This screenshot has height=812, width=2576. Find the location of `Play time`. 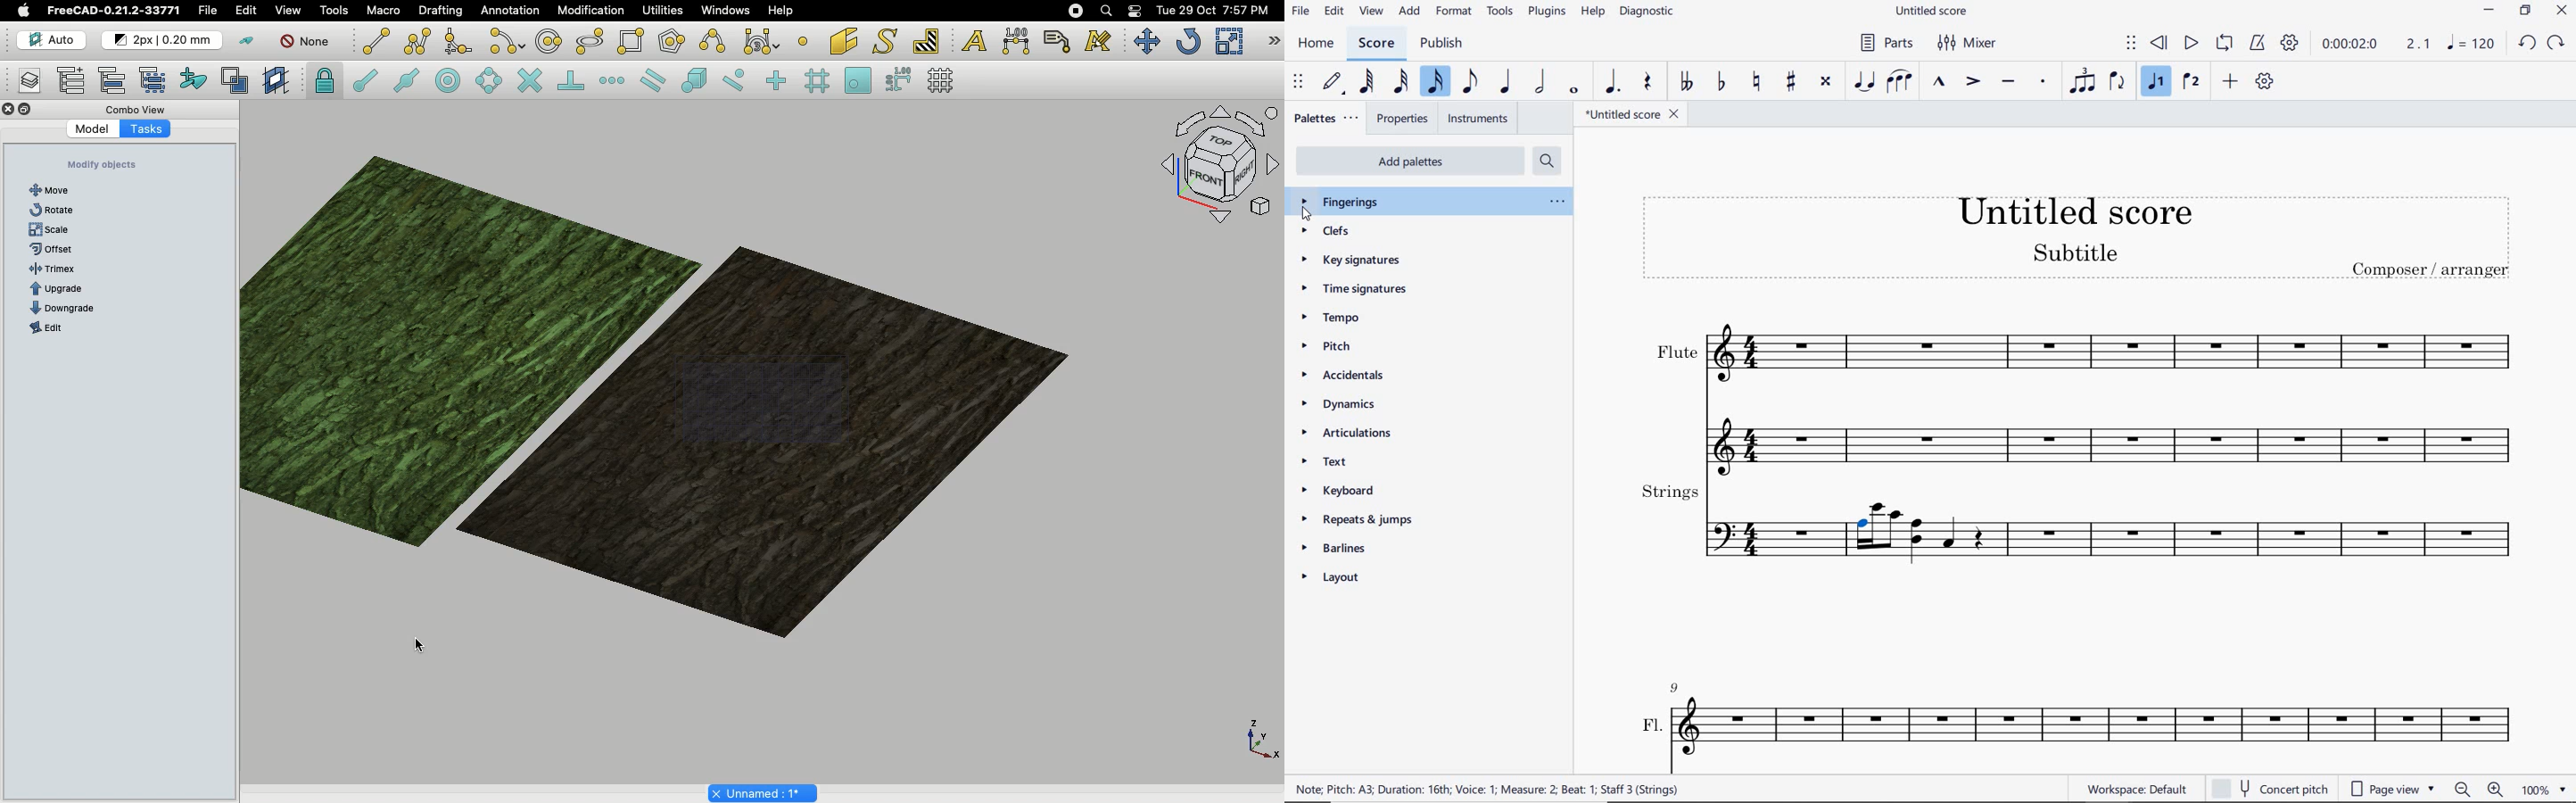

Play time is located at coordinates (2376, 44).